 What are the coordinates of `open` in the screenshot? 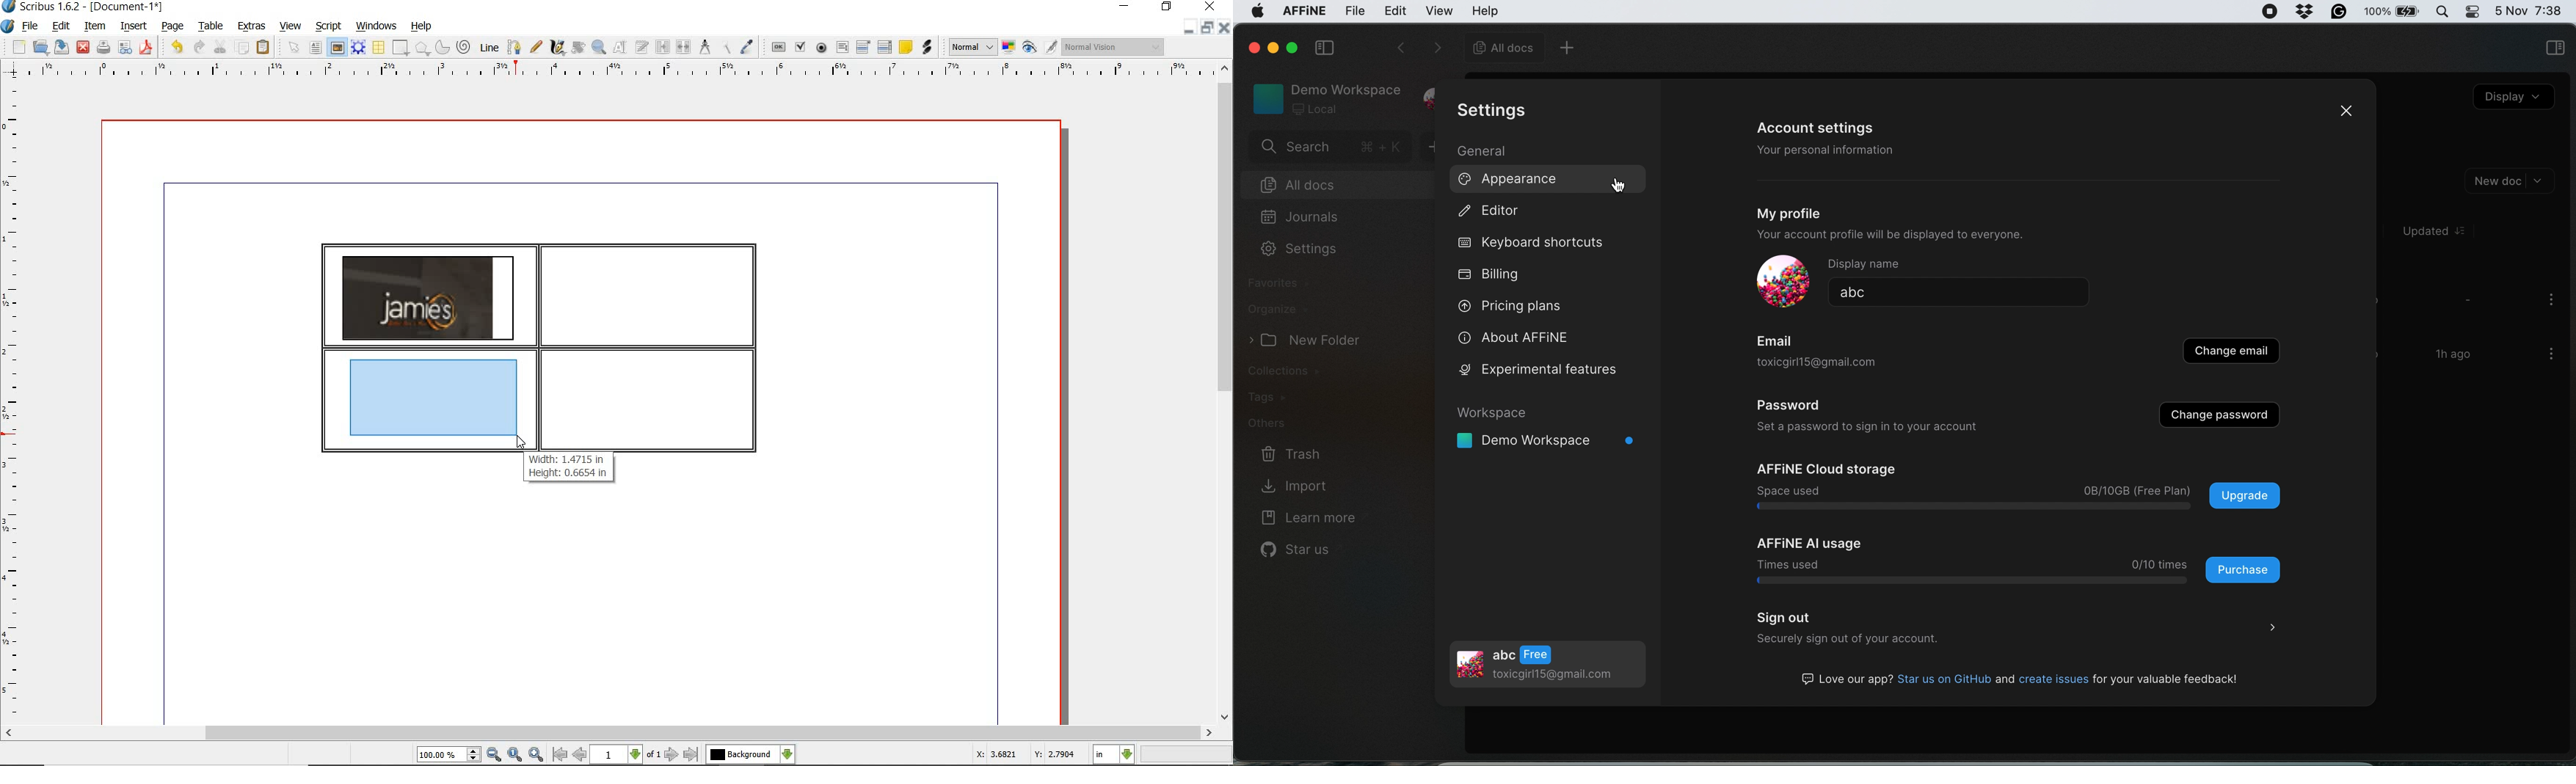 It's located at (41, 48).